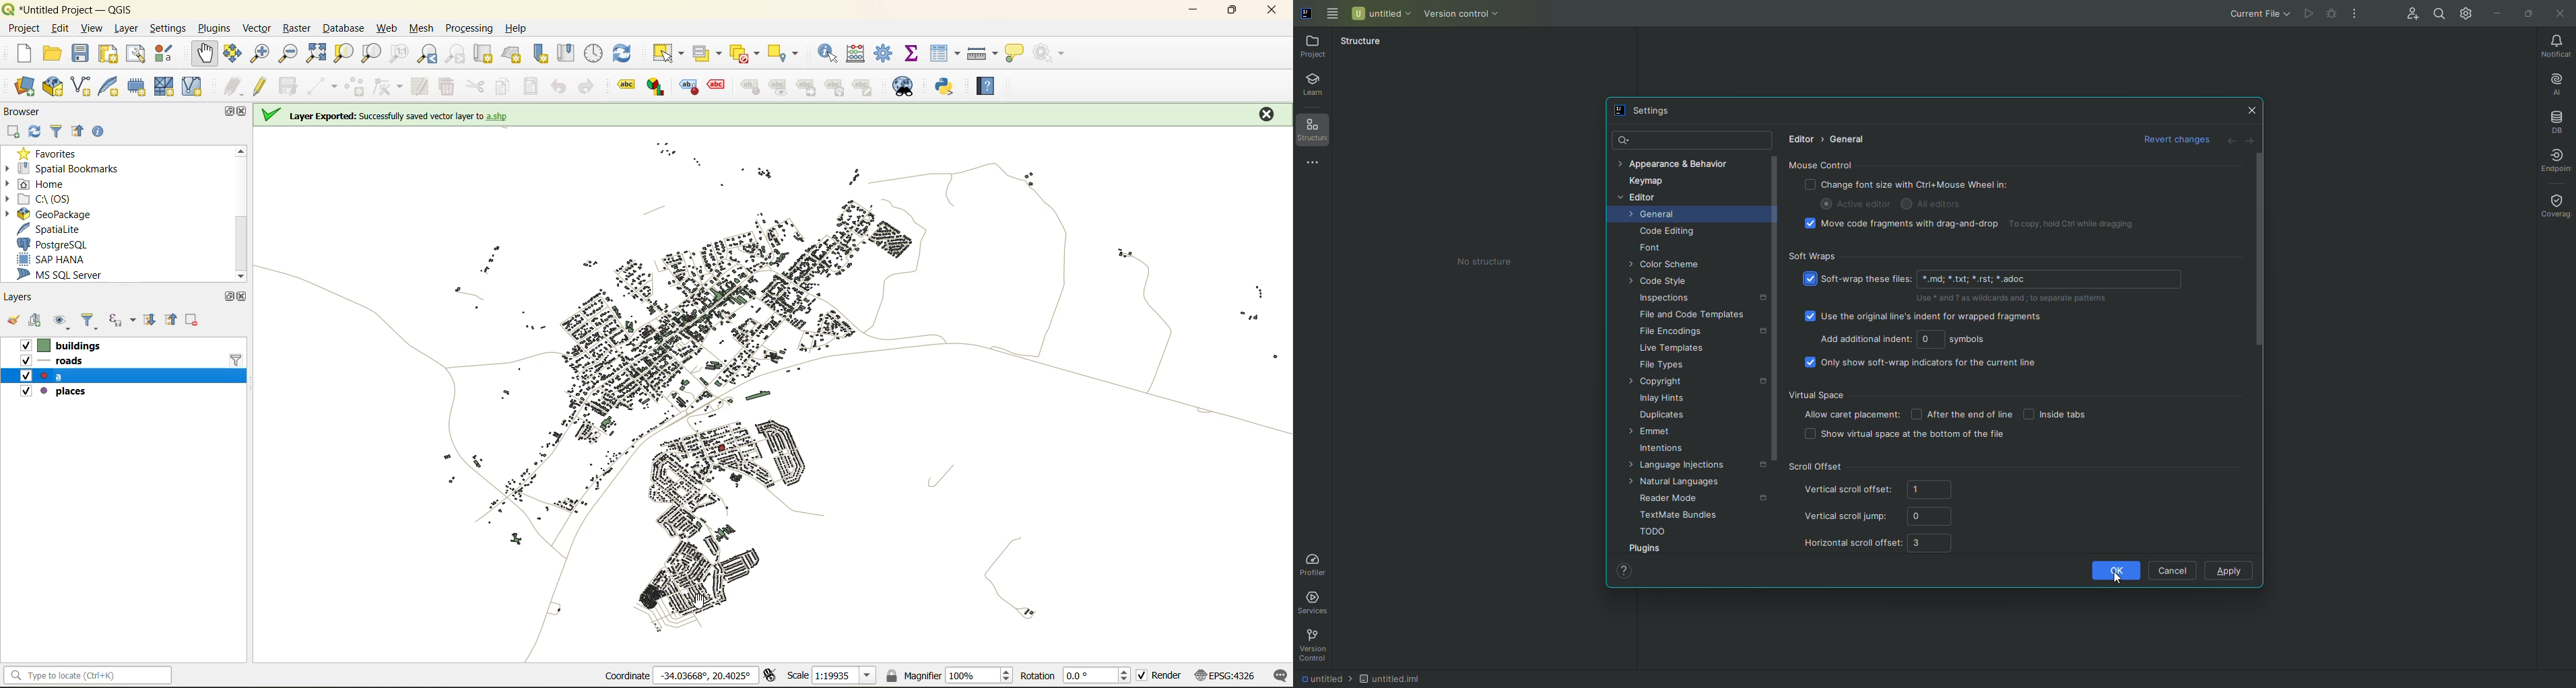 The height and width of the screenshot is (700, 2576). I want to click on add, so click(15, 132).